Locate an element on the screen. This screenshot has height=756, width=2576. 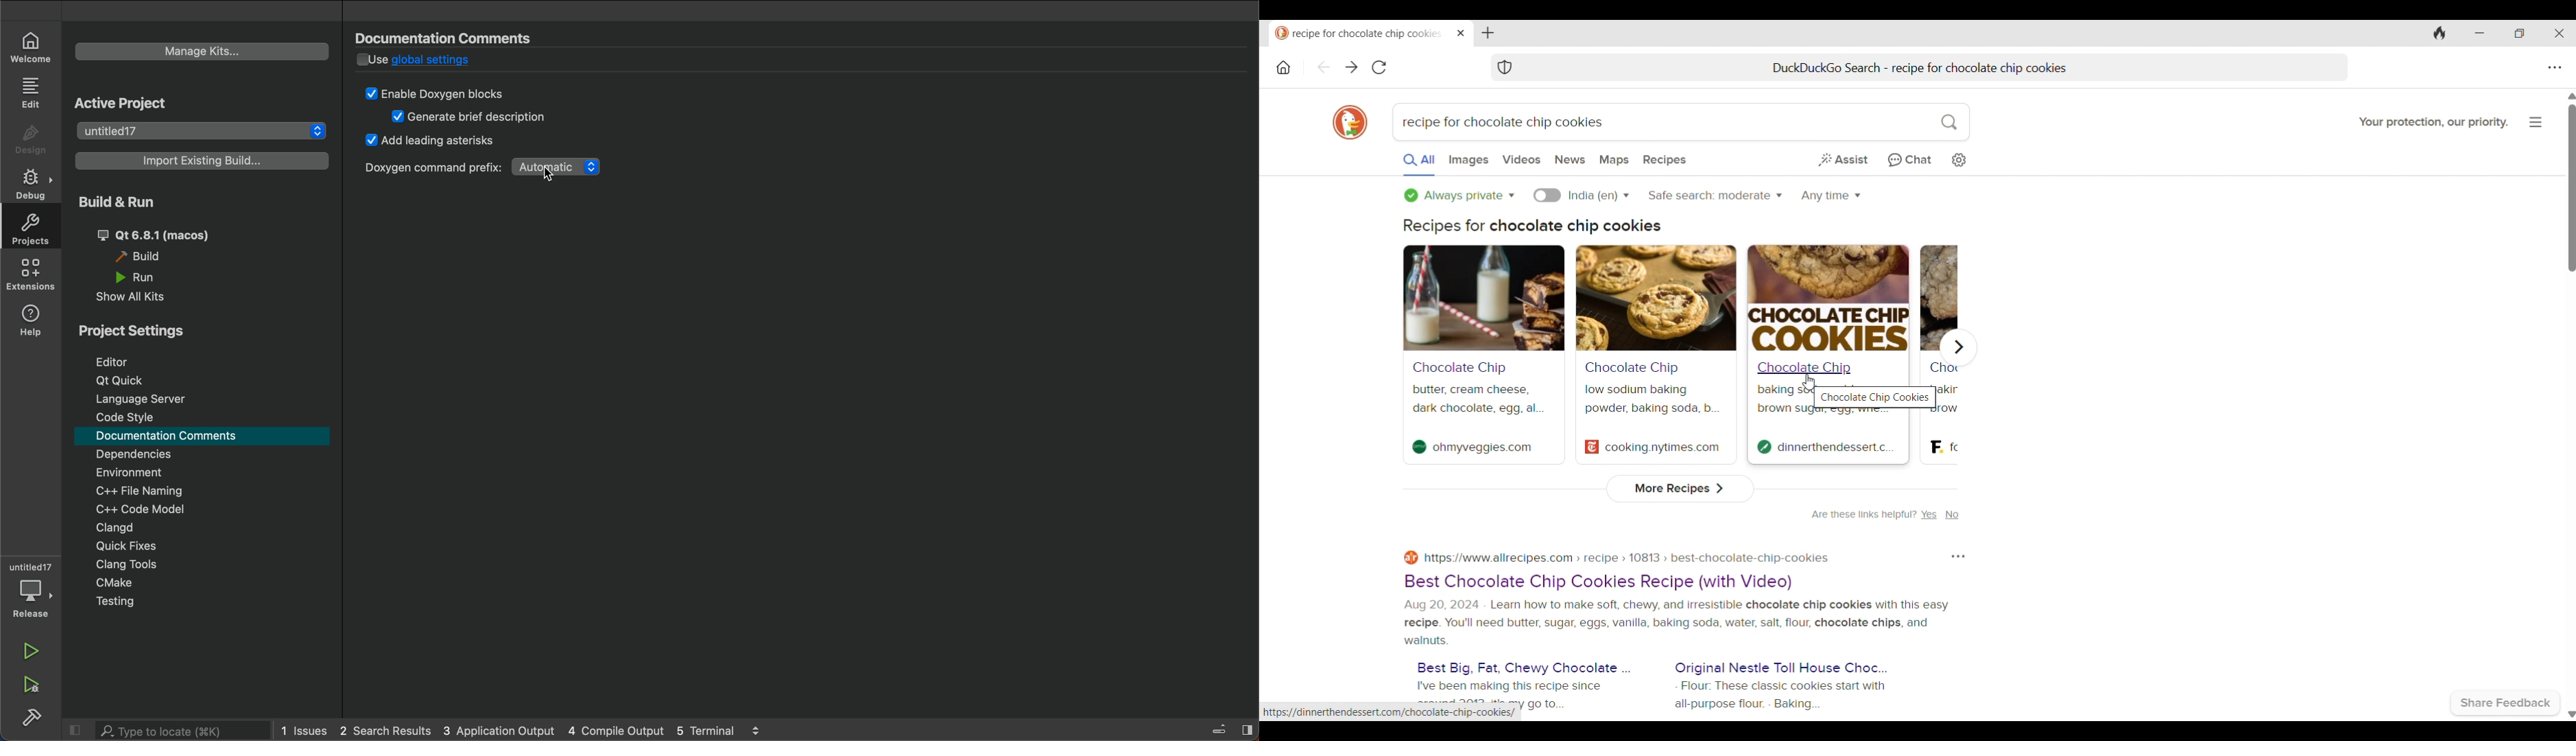
Safe search options is located at coordinates (1716, 196).